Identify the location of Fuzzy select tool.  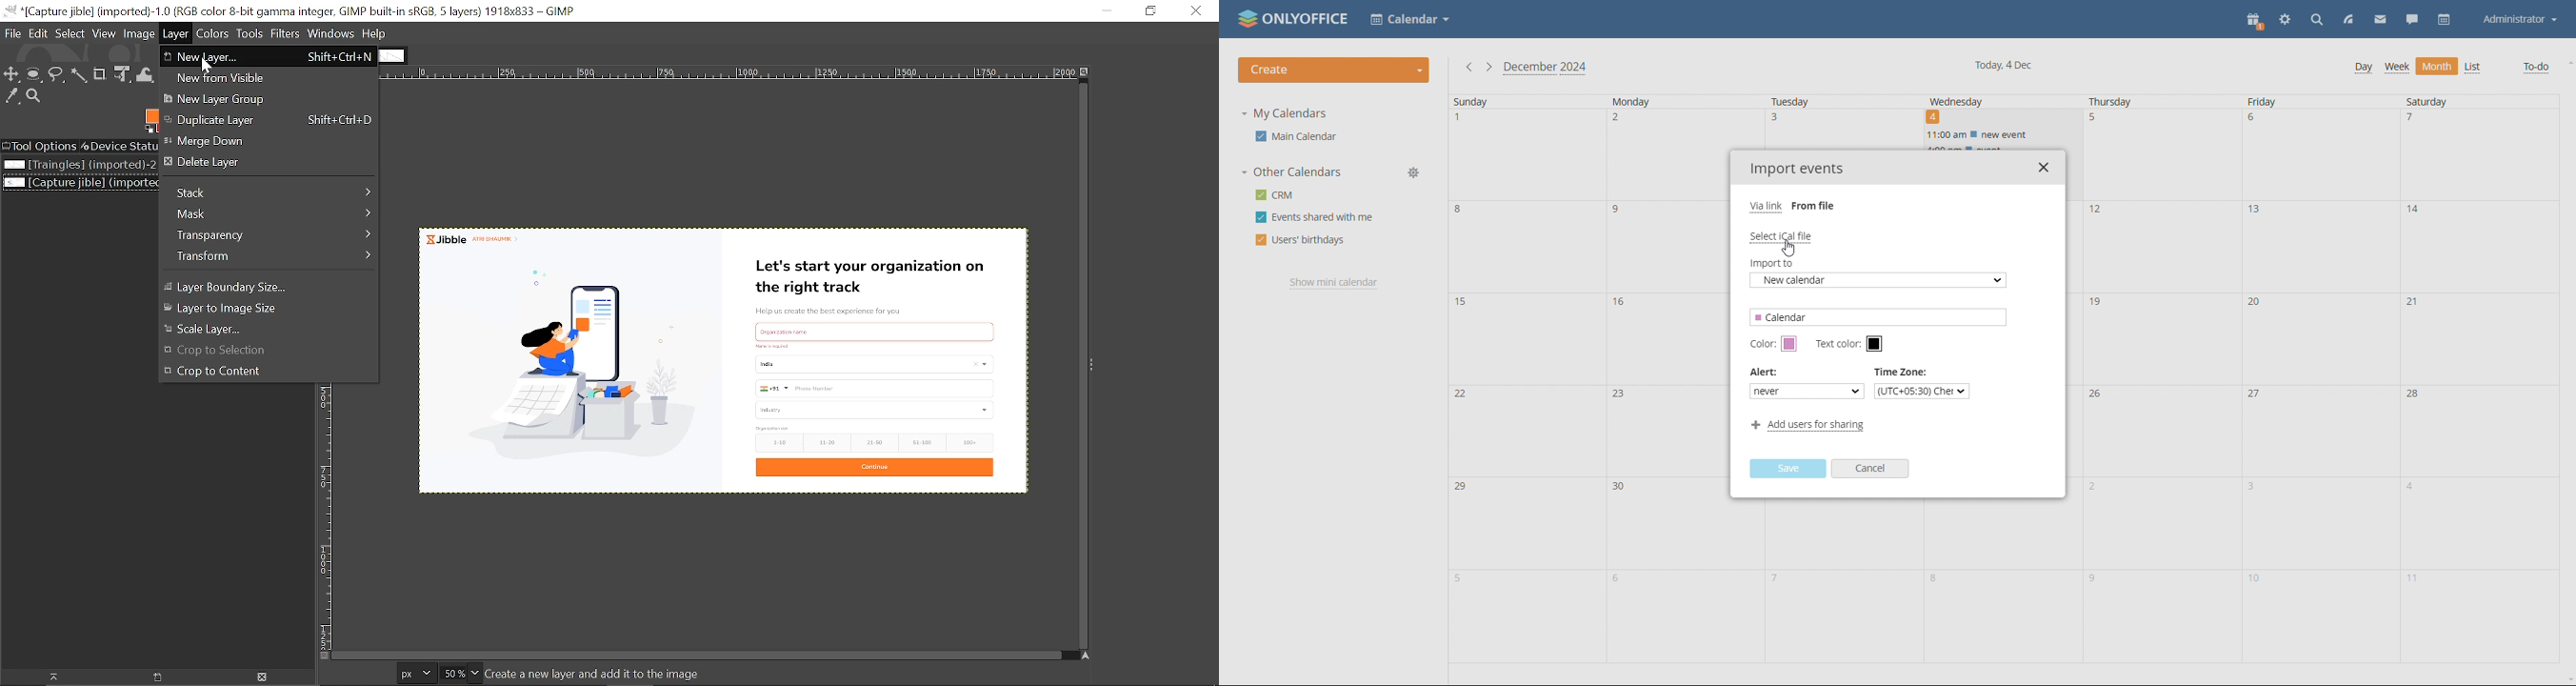
(79, 75).